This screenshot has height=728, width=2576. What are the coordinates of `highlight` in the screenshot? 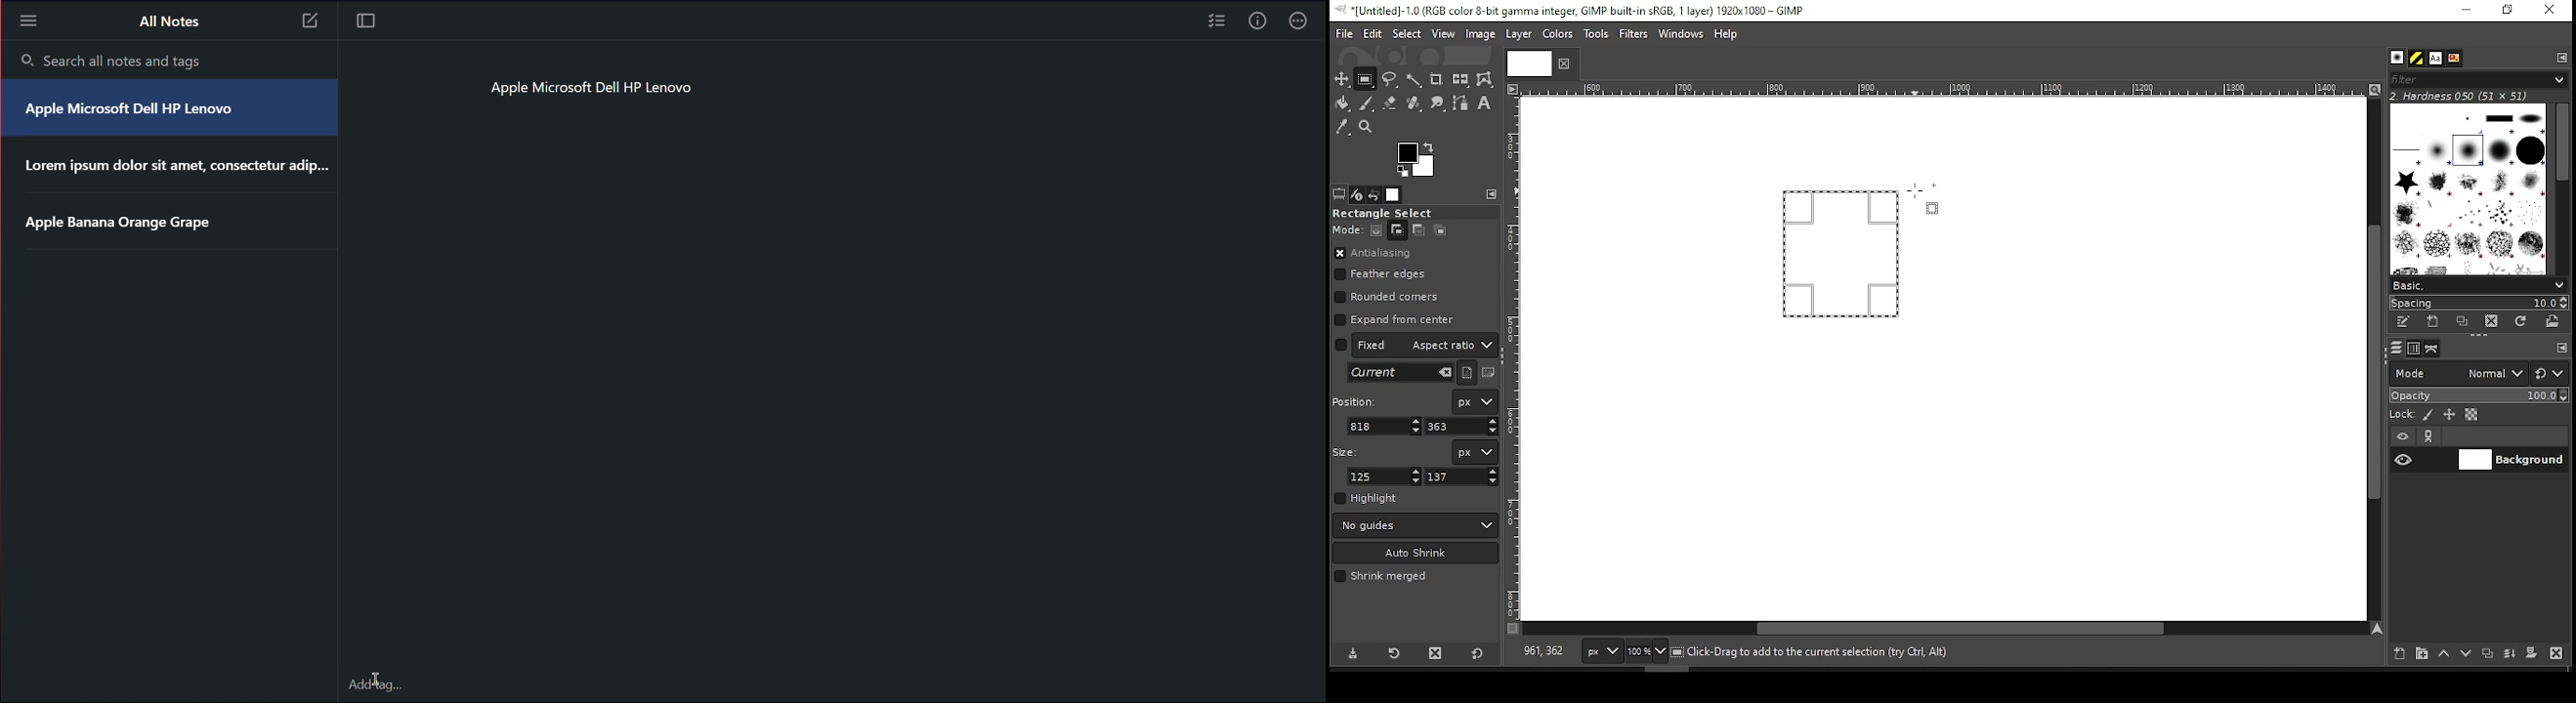 It's located at (1367, 498).